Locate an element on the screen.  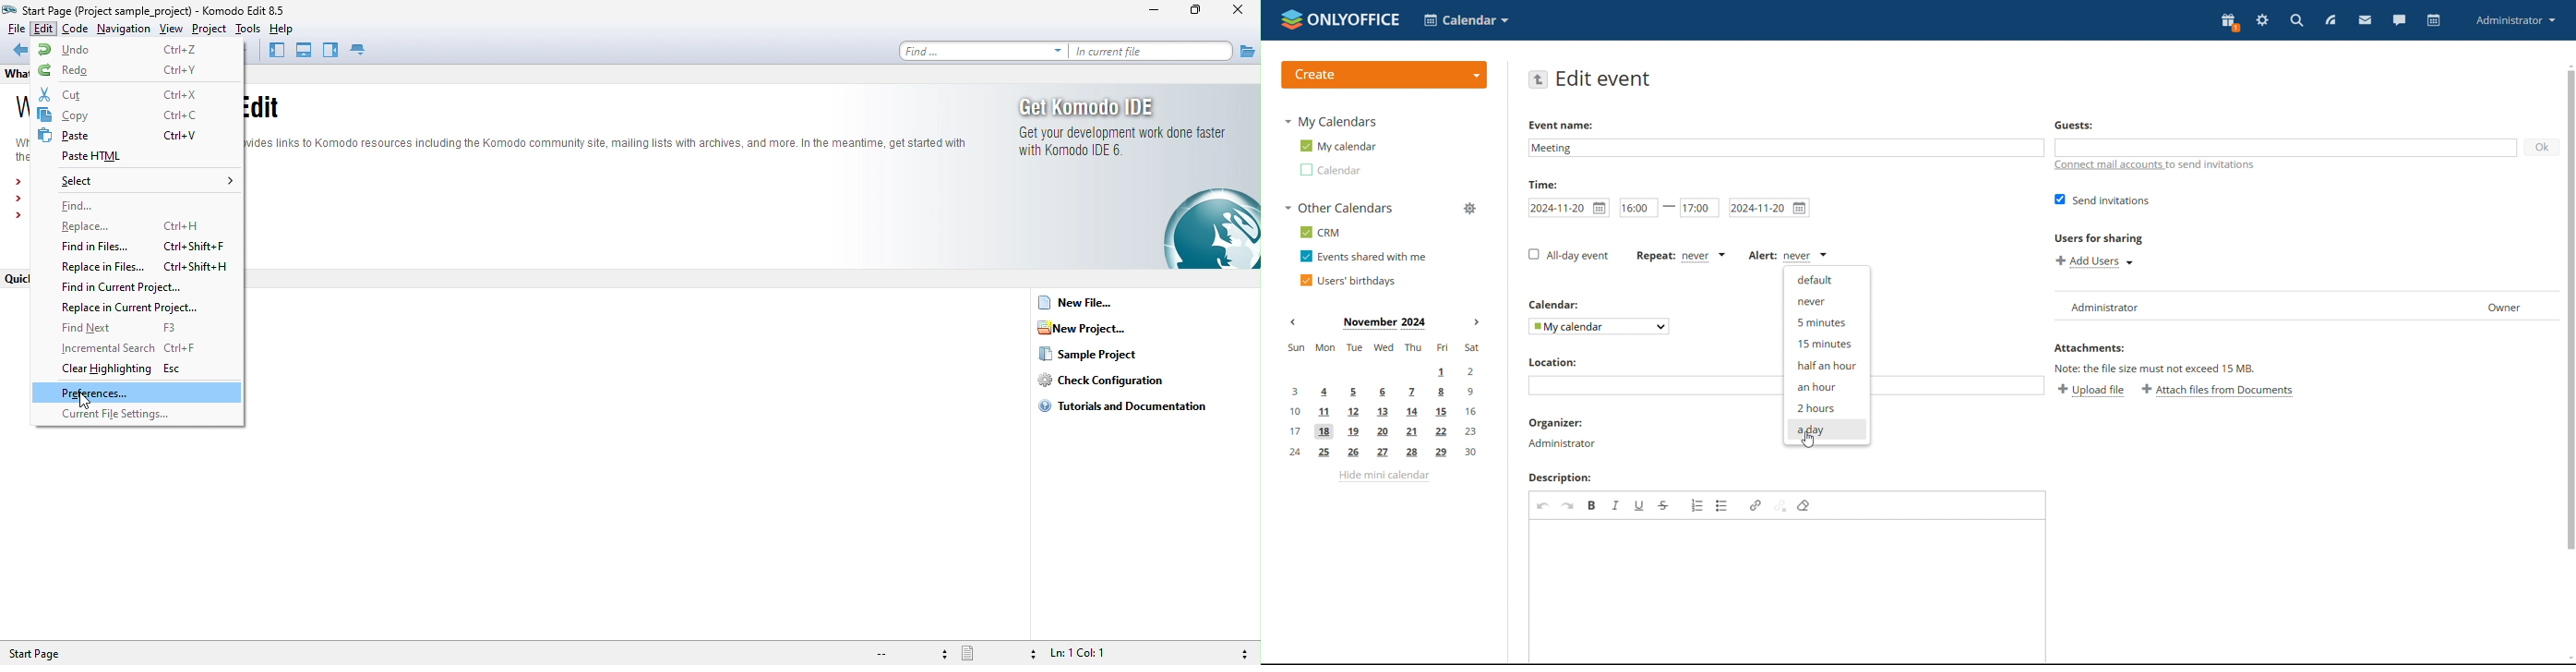
settings is located at coordinates (2263, 20).